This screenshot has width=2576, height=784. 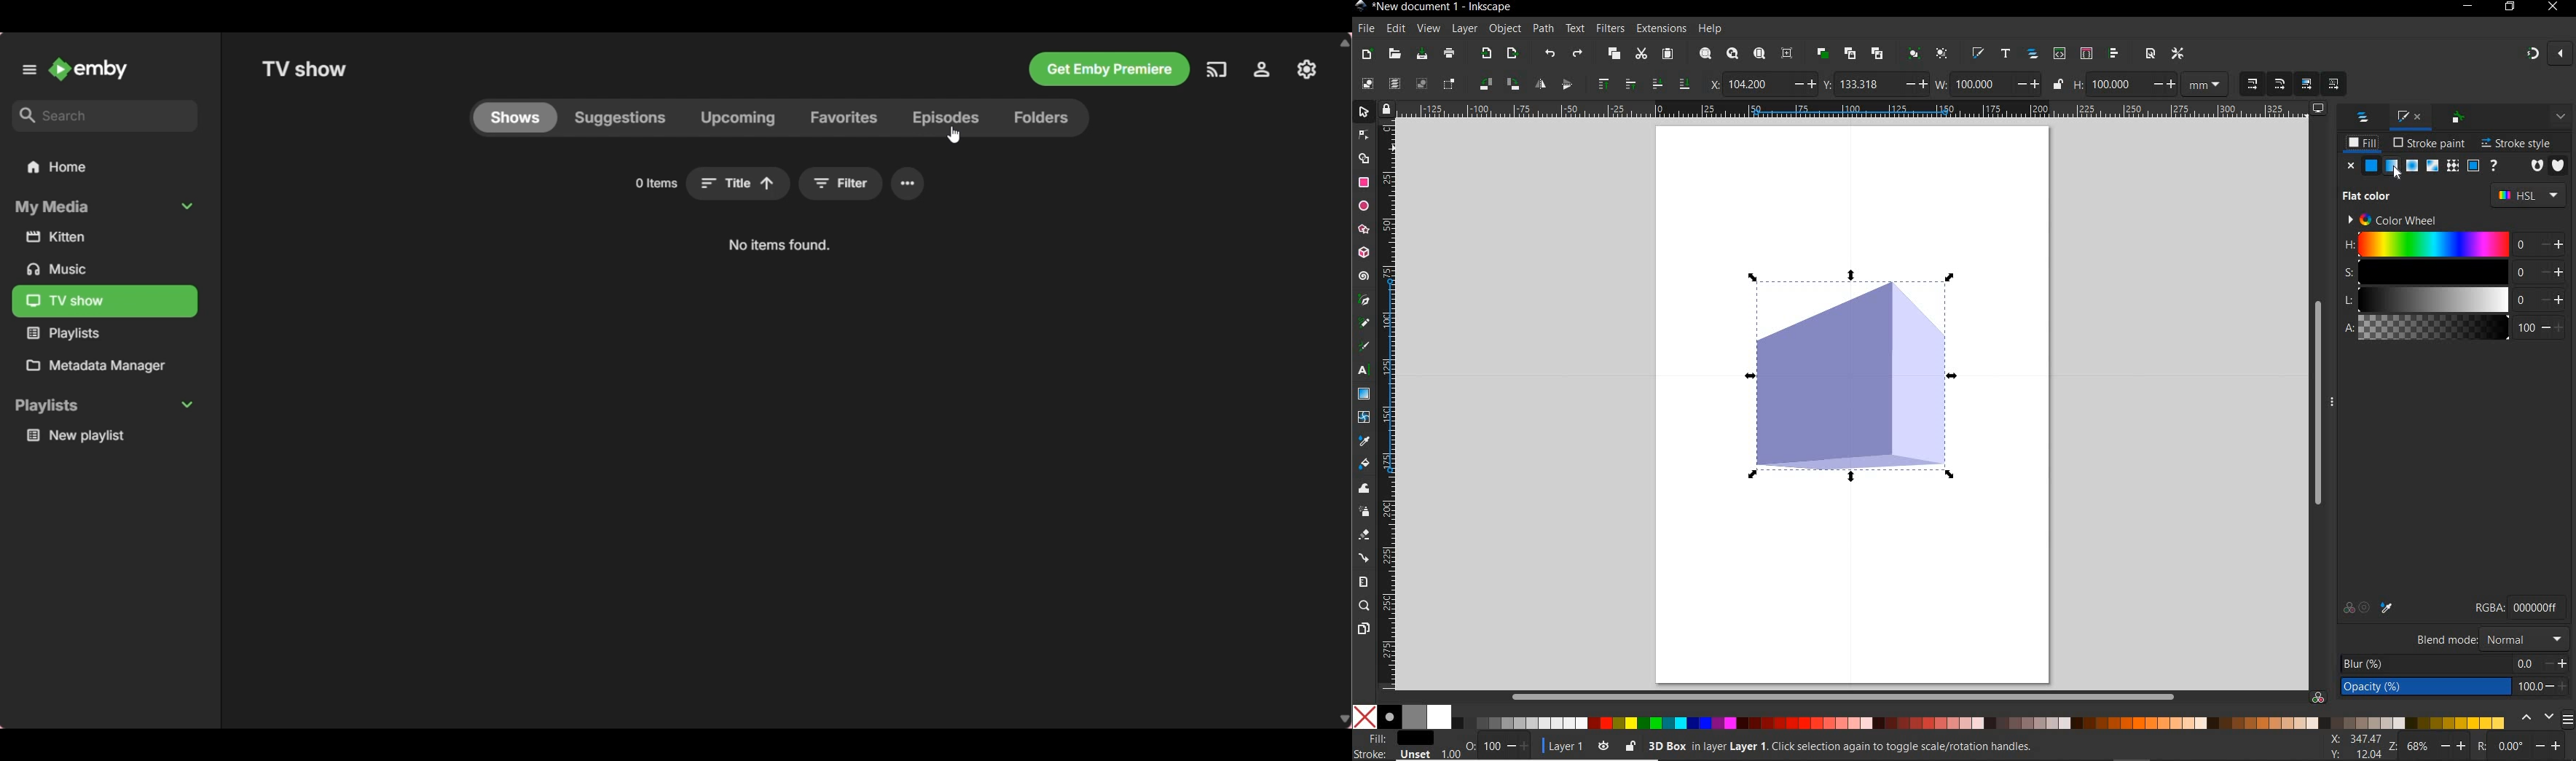 I want to click on increase/decrease, so click(x=2454, y=746).